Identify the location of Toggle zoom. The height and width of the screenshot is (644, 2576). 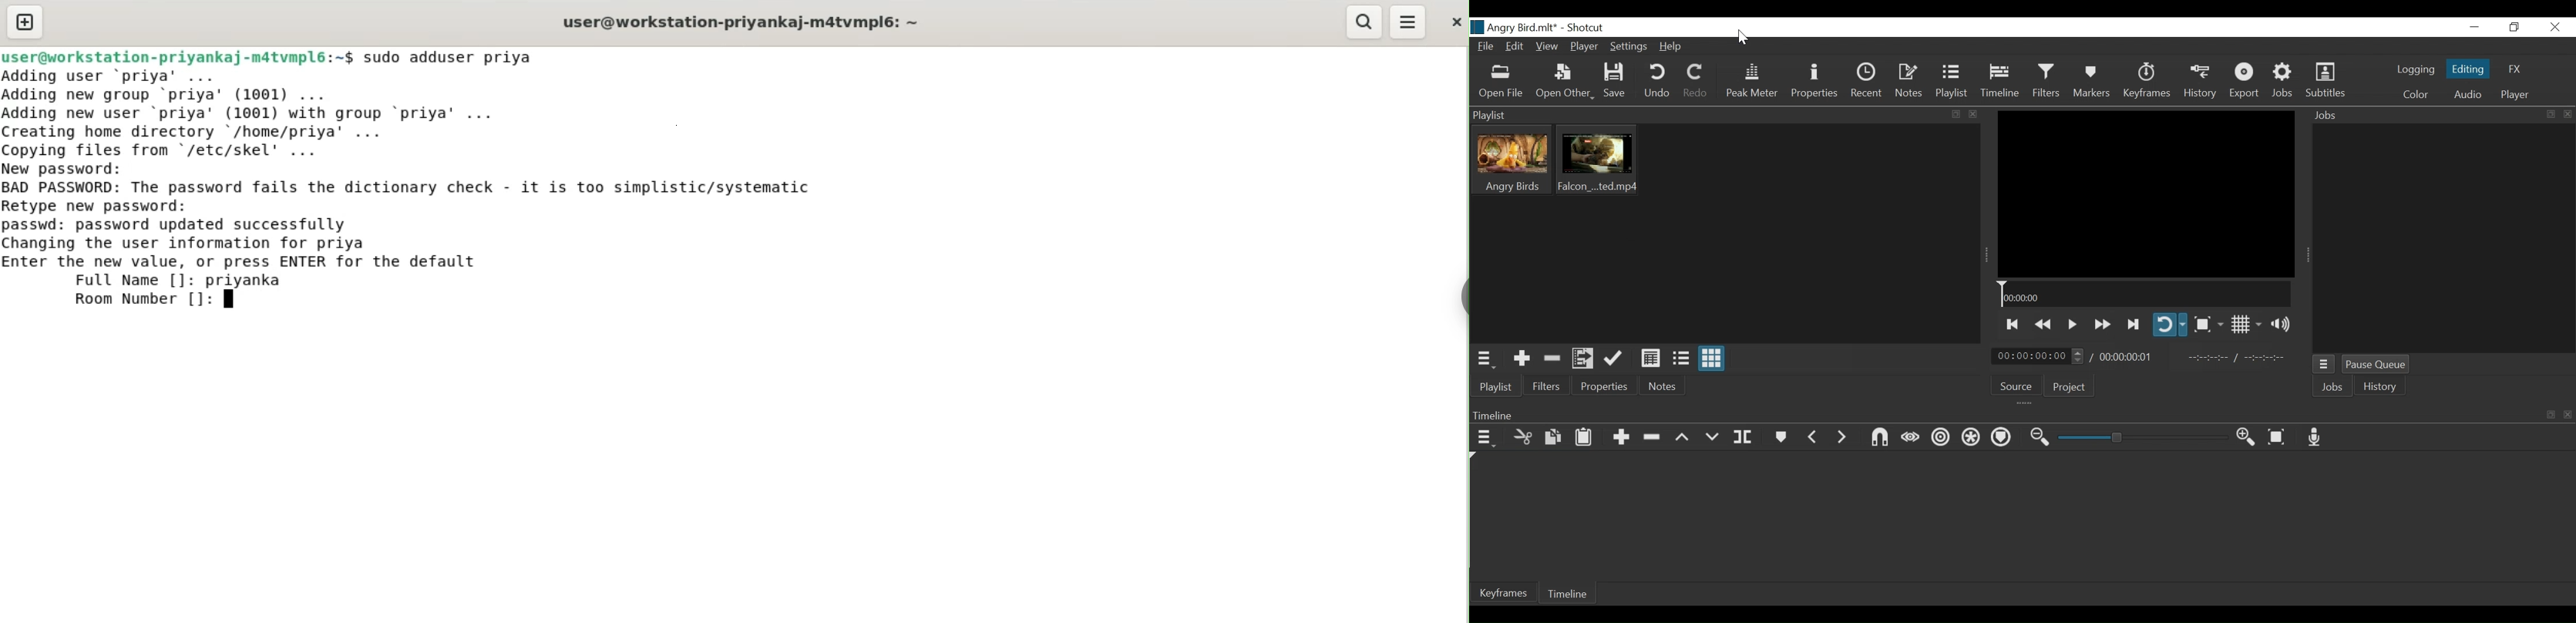
(2209, 325).